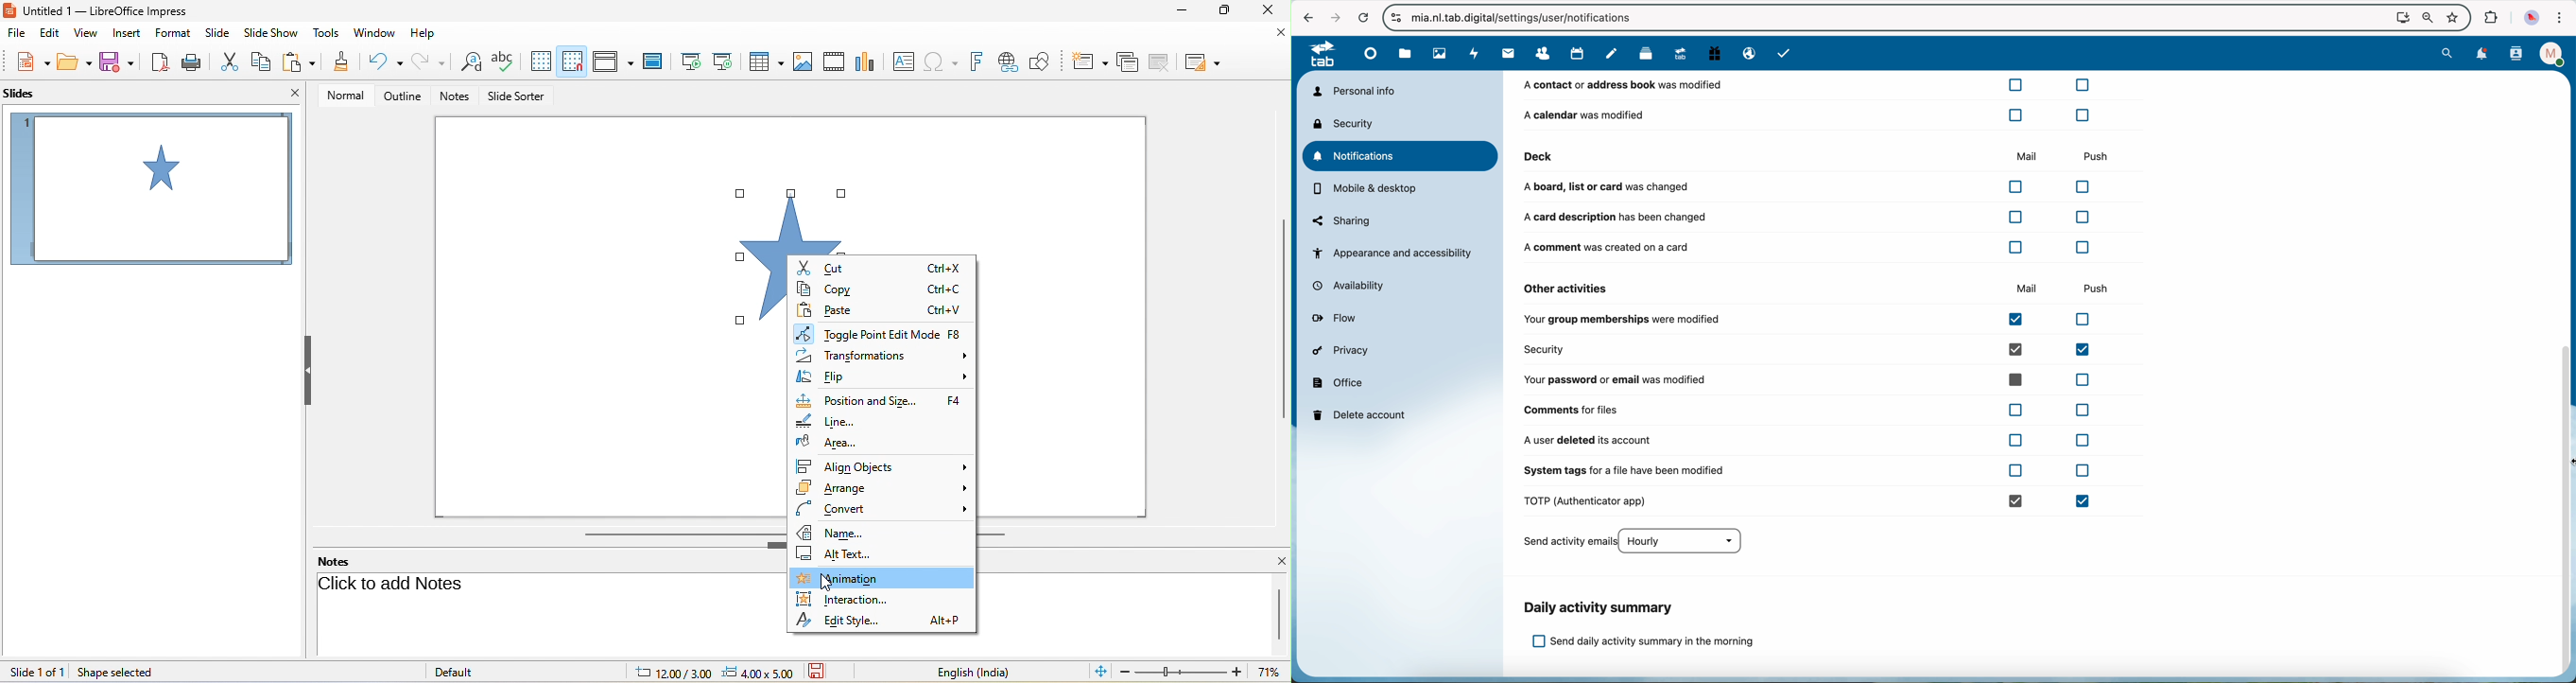  I want to click on a board, list or card was changed, so click(1812, 187).